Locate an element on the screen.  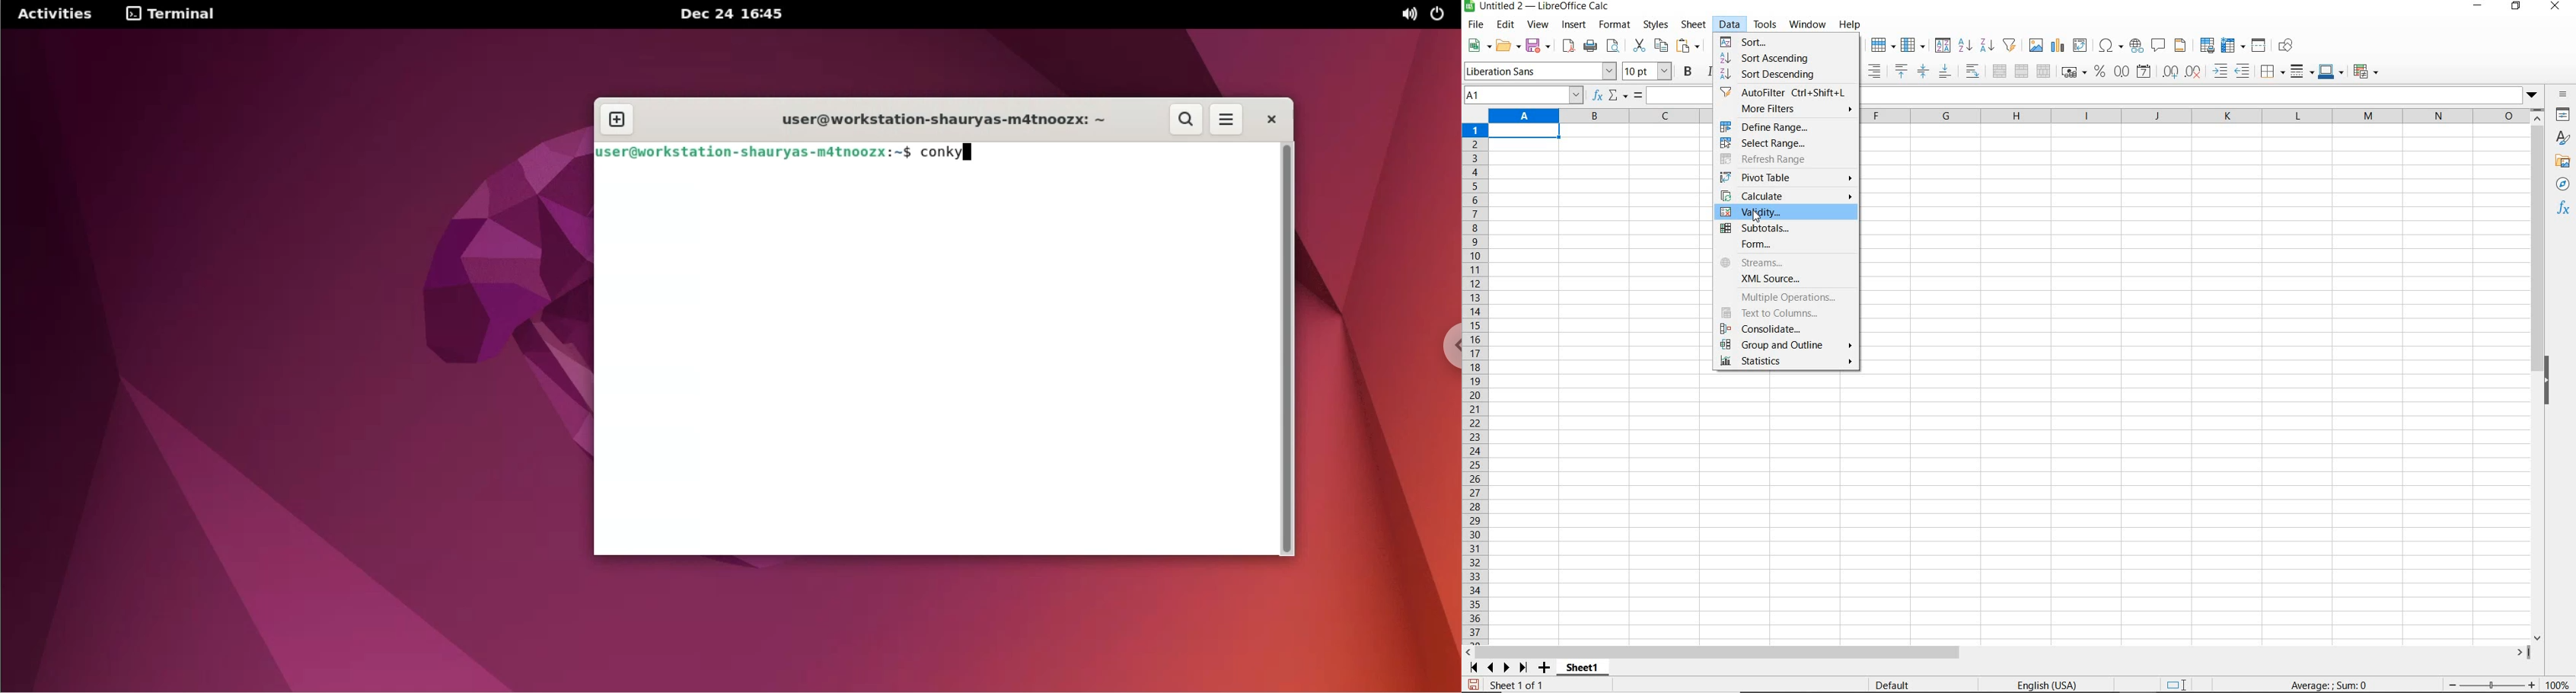
autofilter is located at coordinates (1783, 92).